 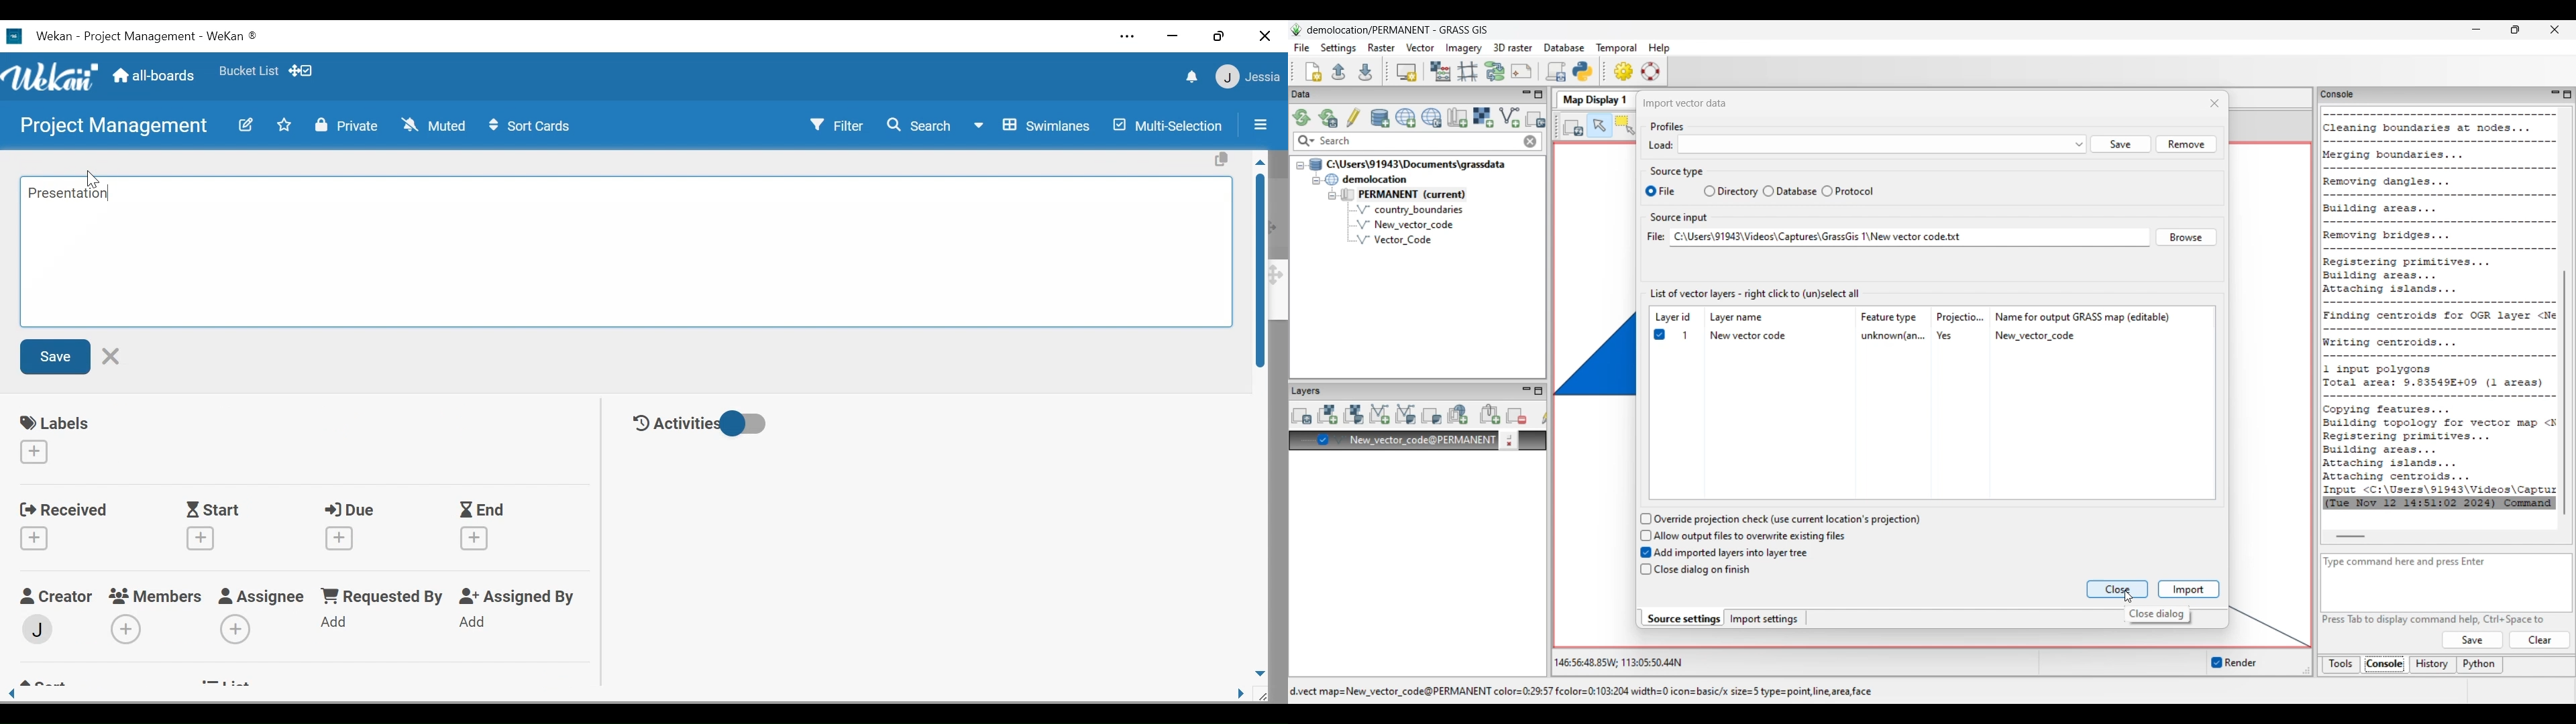 I want to click on Add Requested By, so click(x=335, y=623).